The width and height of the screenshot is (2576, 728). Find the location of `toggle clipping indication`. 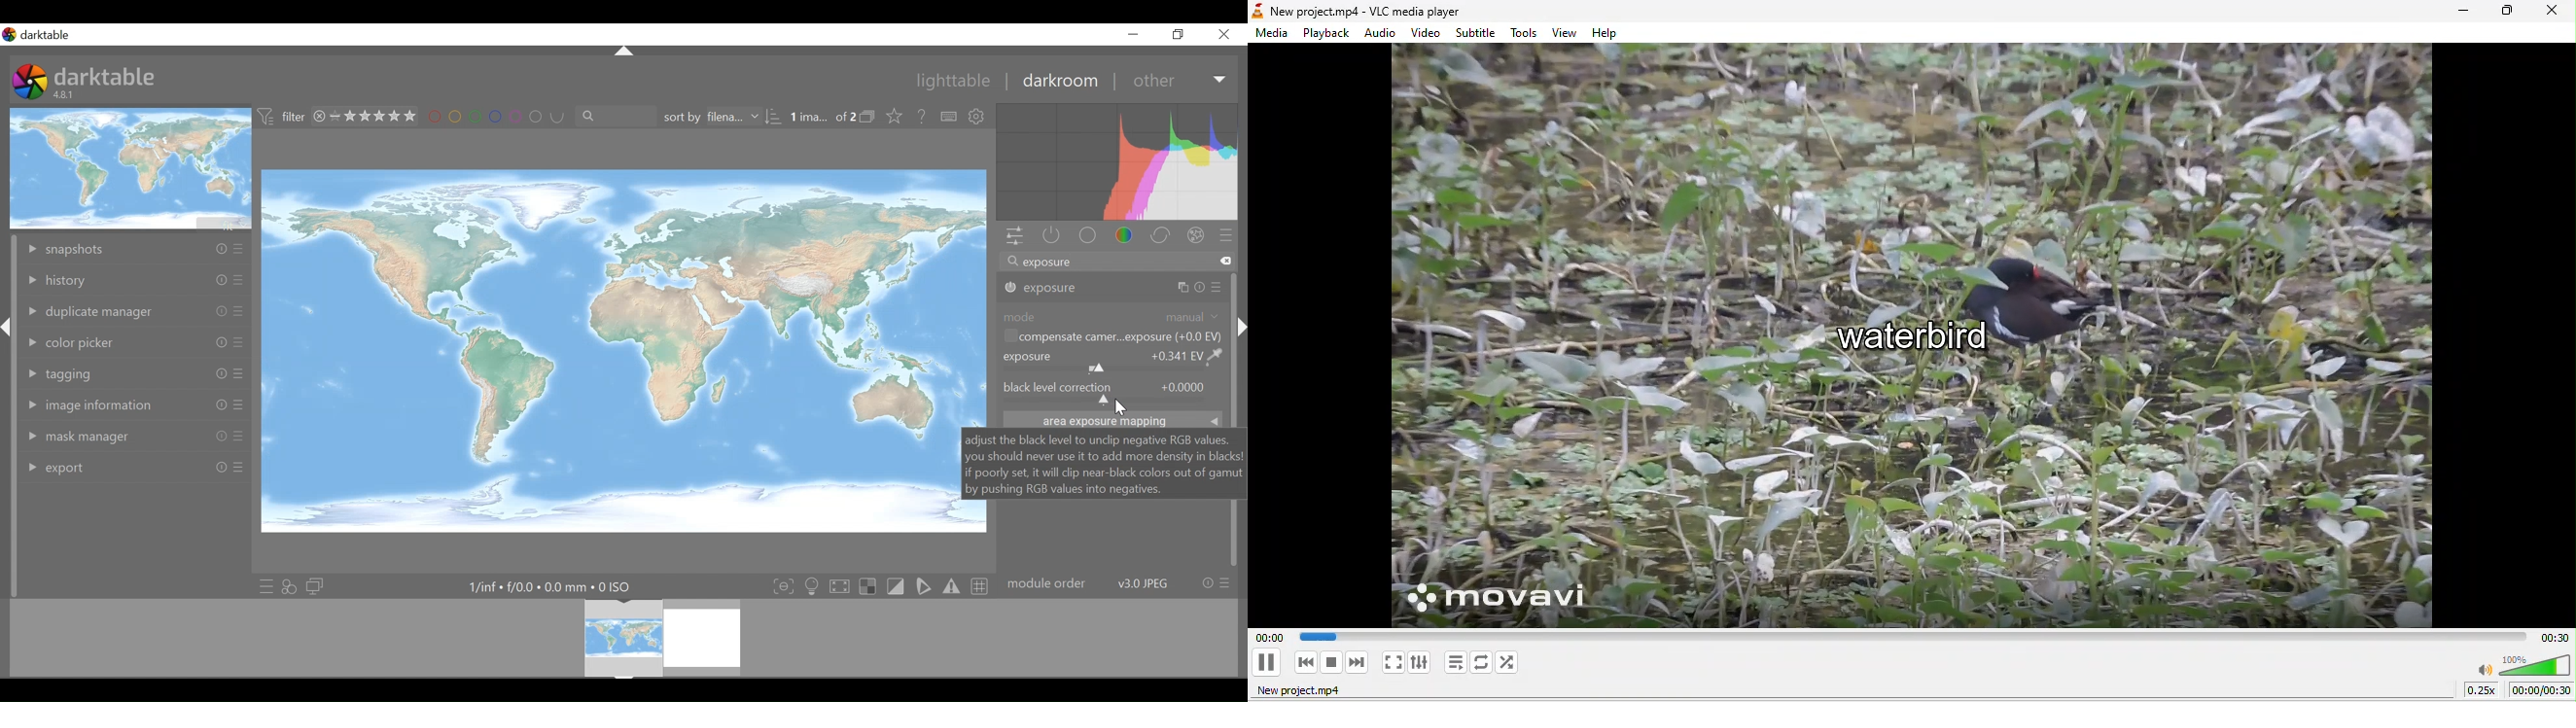

toggle clipping indication is located at coordinates (895, 586).